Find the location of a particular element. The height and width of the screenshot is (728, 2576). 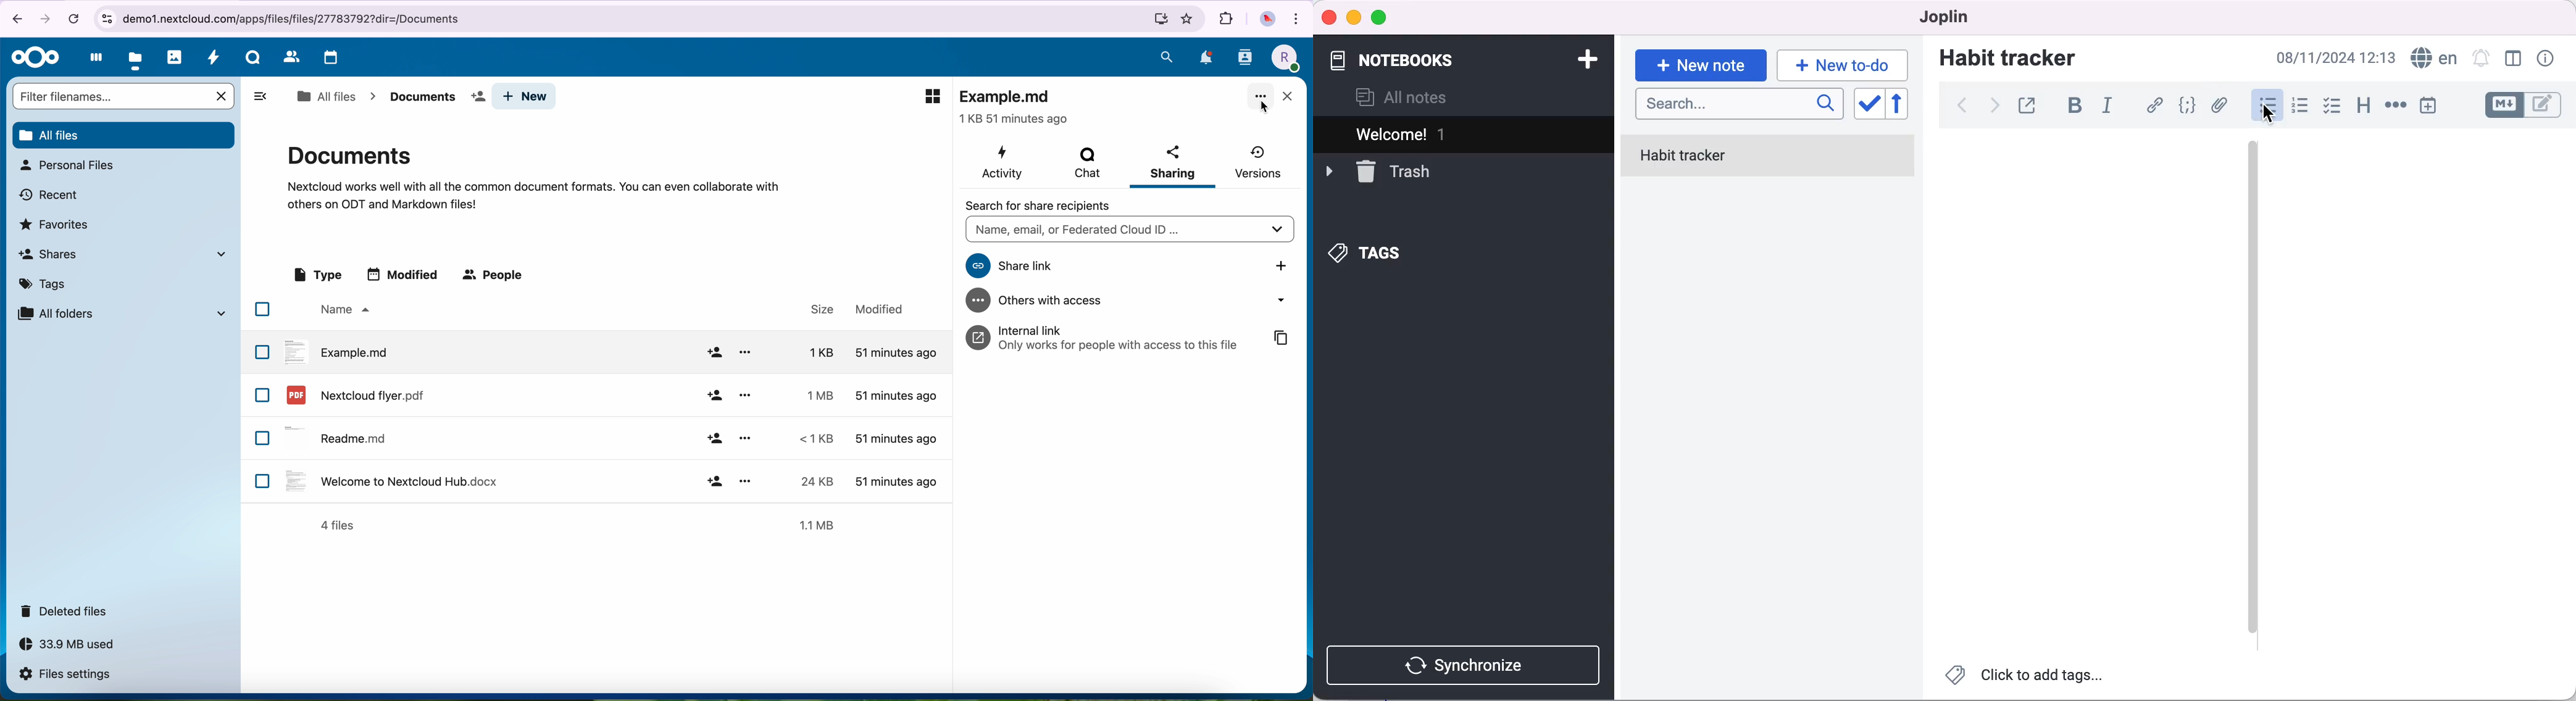

insert time is located at coordinates (2428, 105).